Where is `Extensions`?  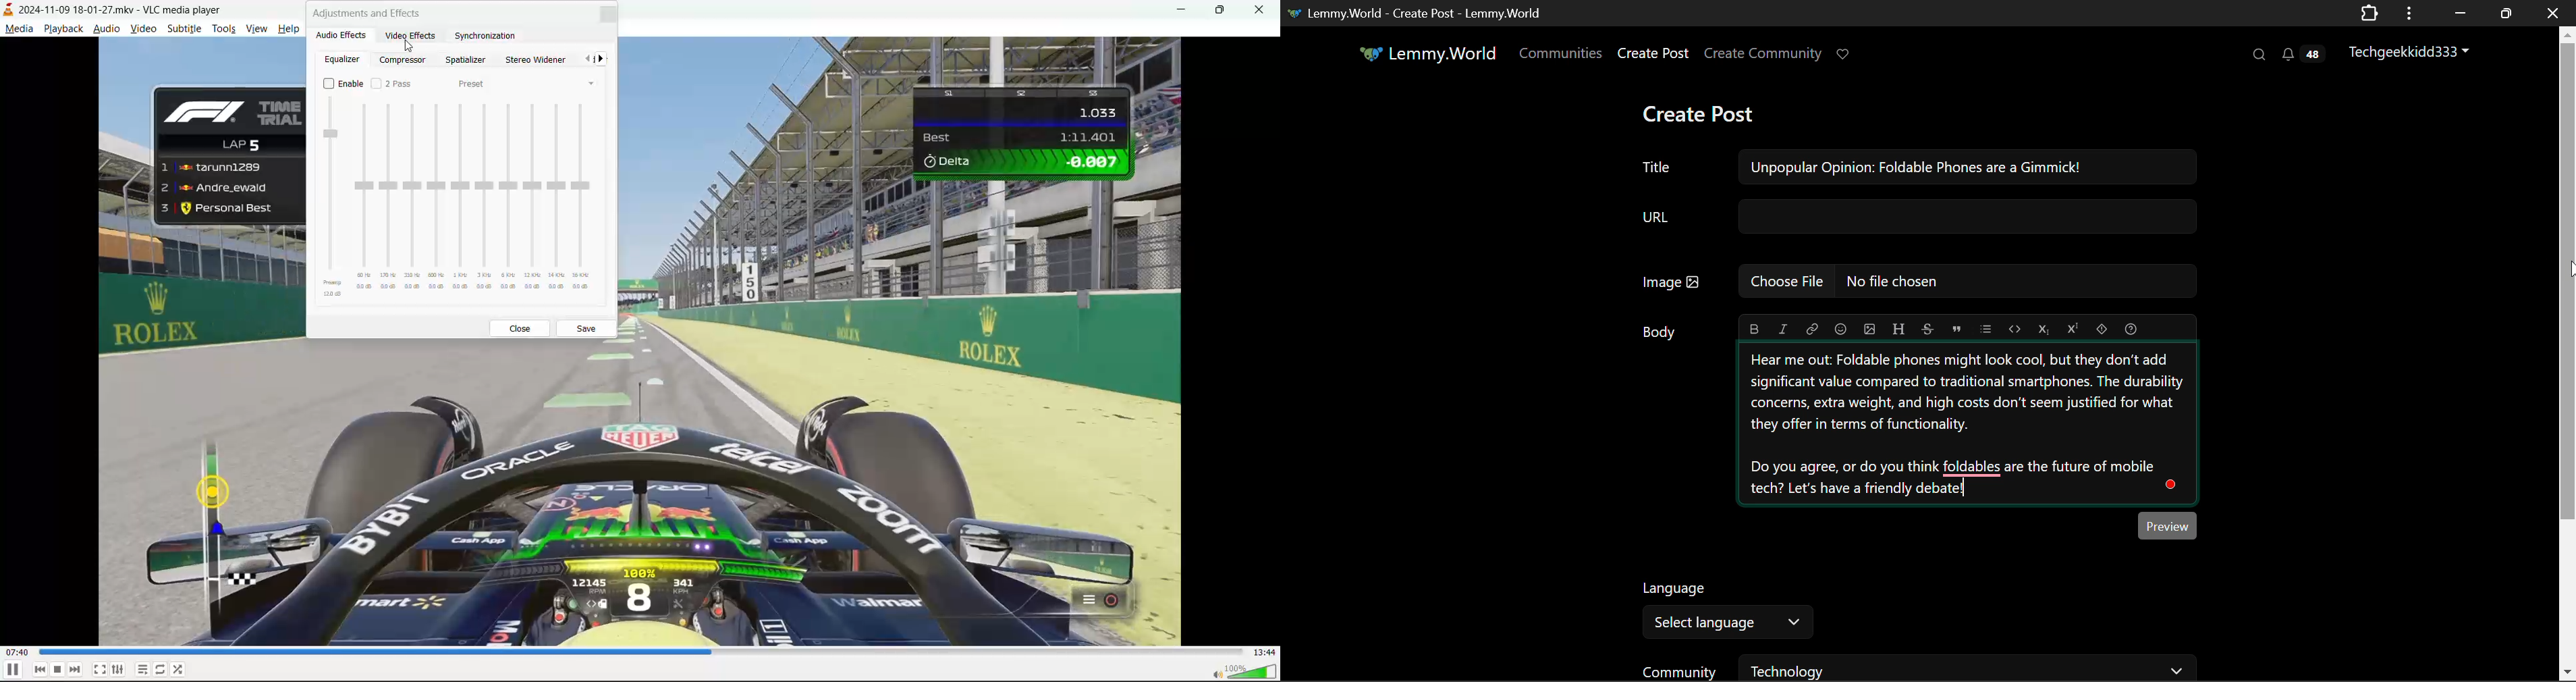 Extensions is located at coordinates (2369, 12).